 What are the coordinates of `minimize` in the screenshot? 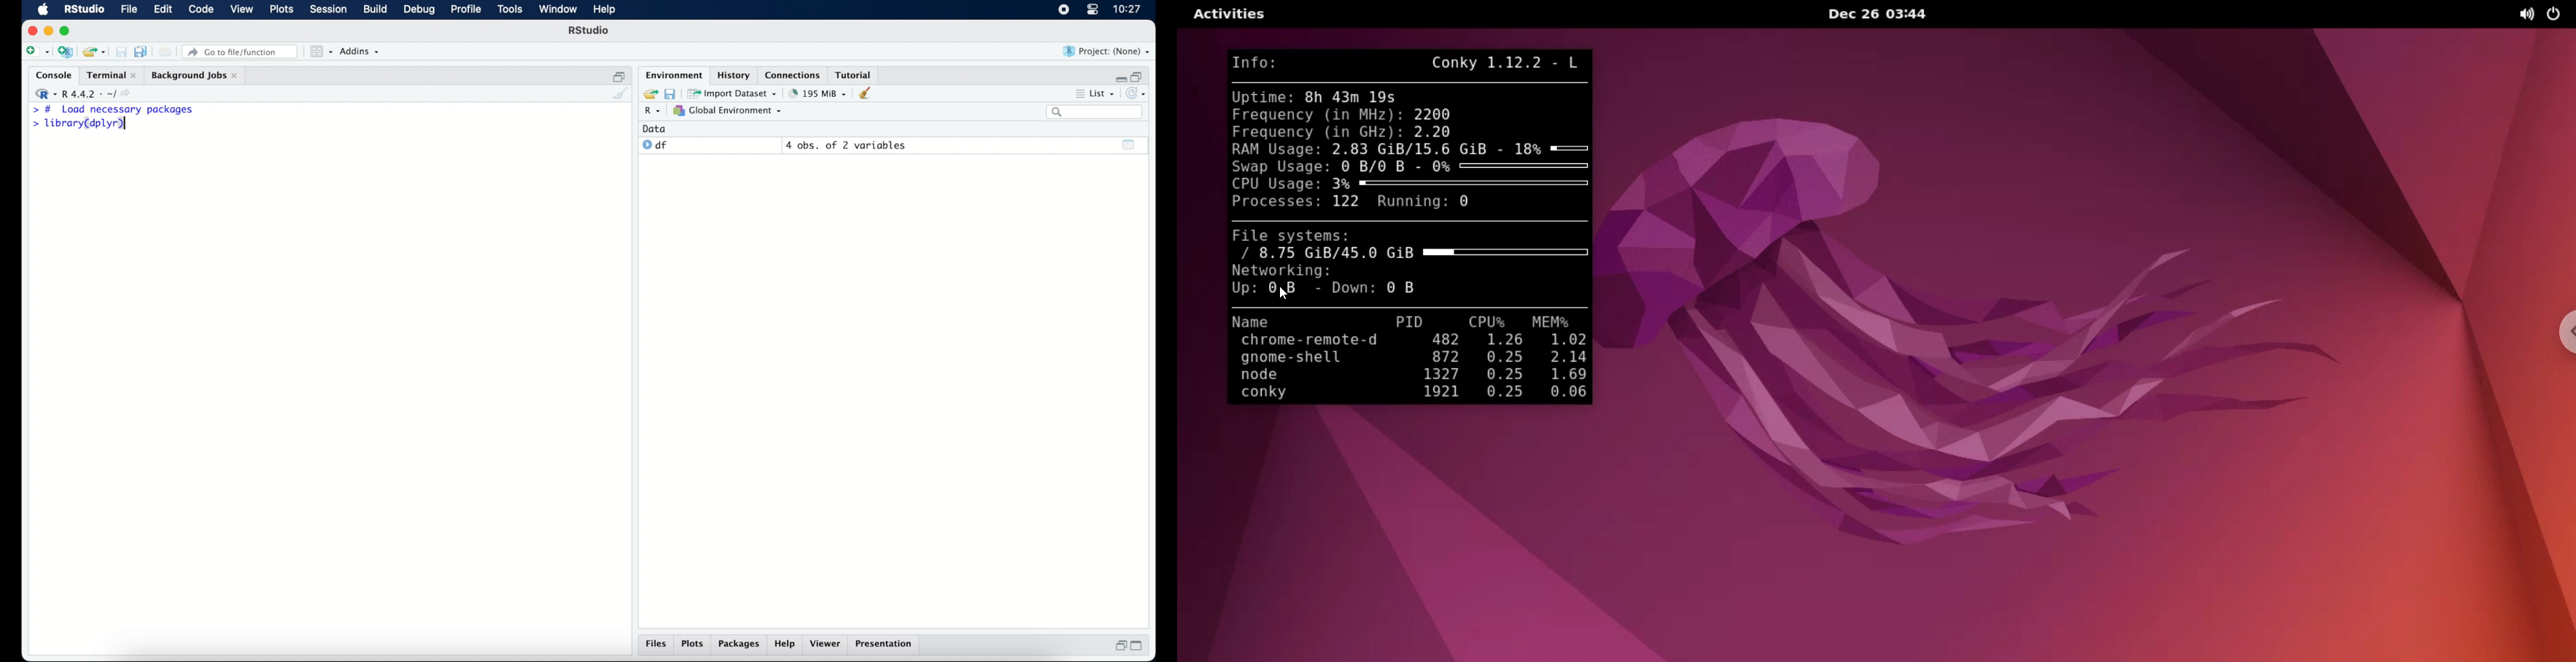 It's located at (48, 31).